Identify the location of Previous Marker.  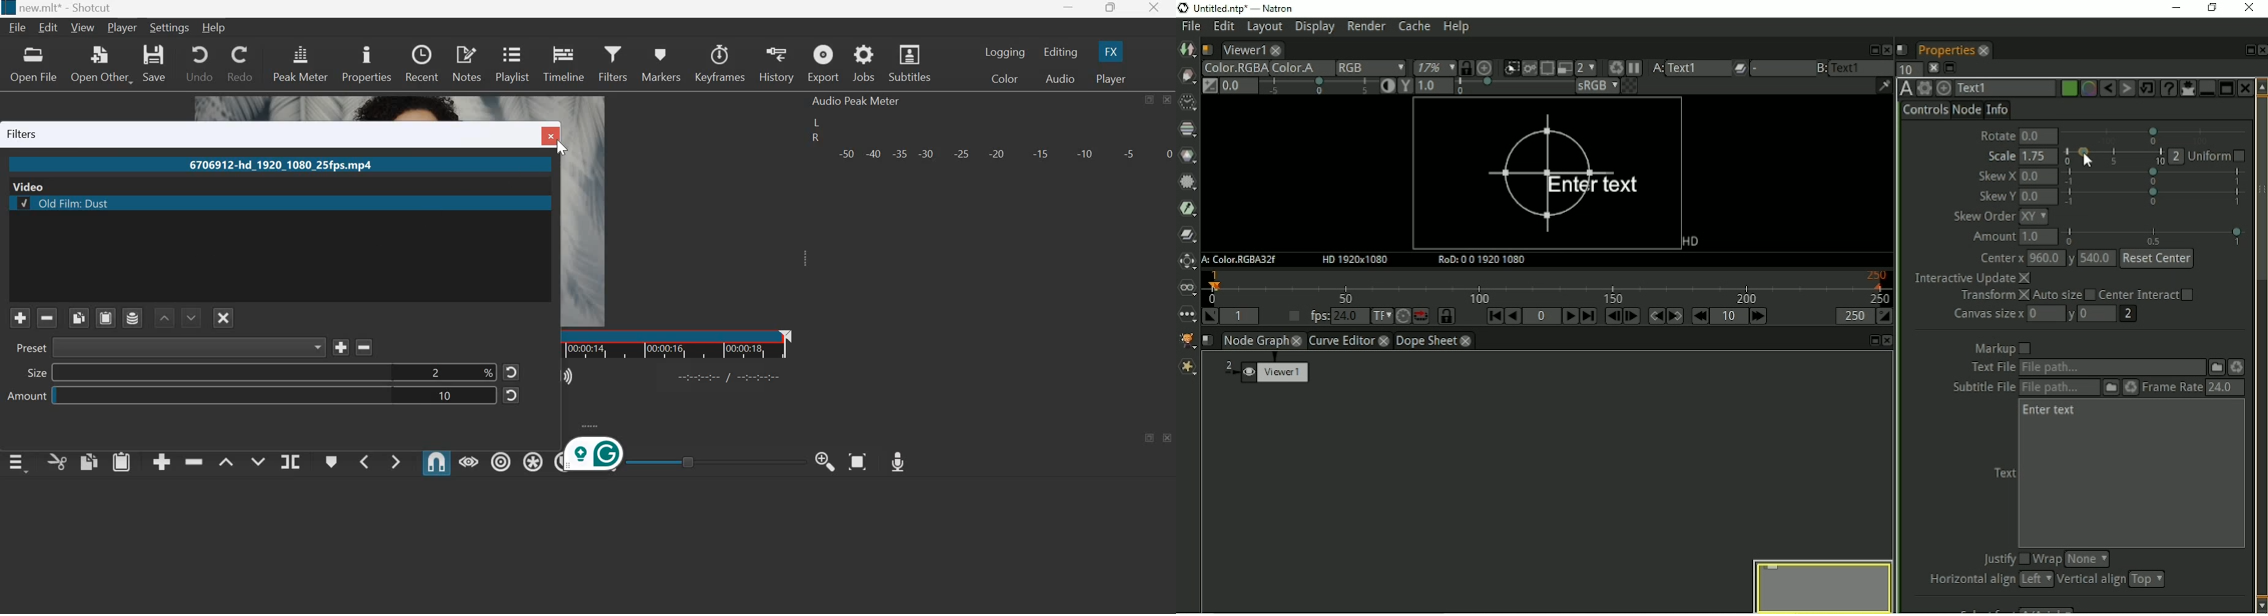
(364, 461).